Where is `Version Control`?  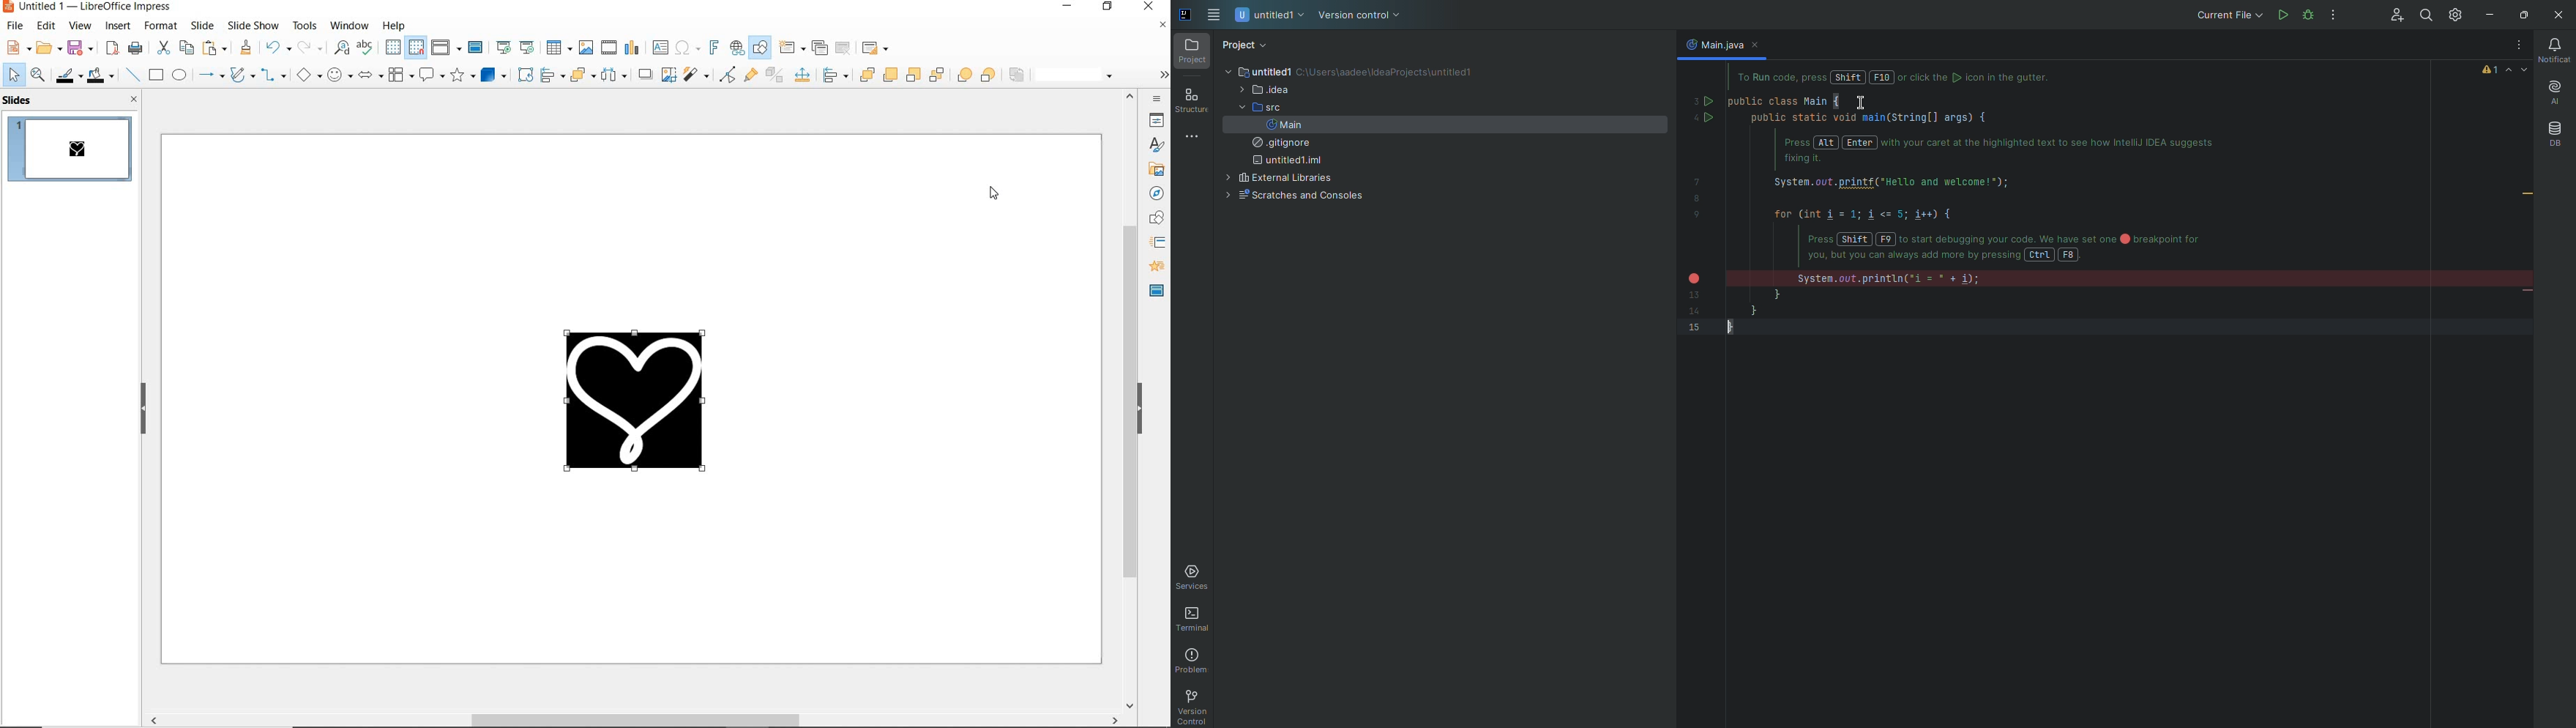
Version Control is located at coordinates (1191, 707).